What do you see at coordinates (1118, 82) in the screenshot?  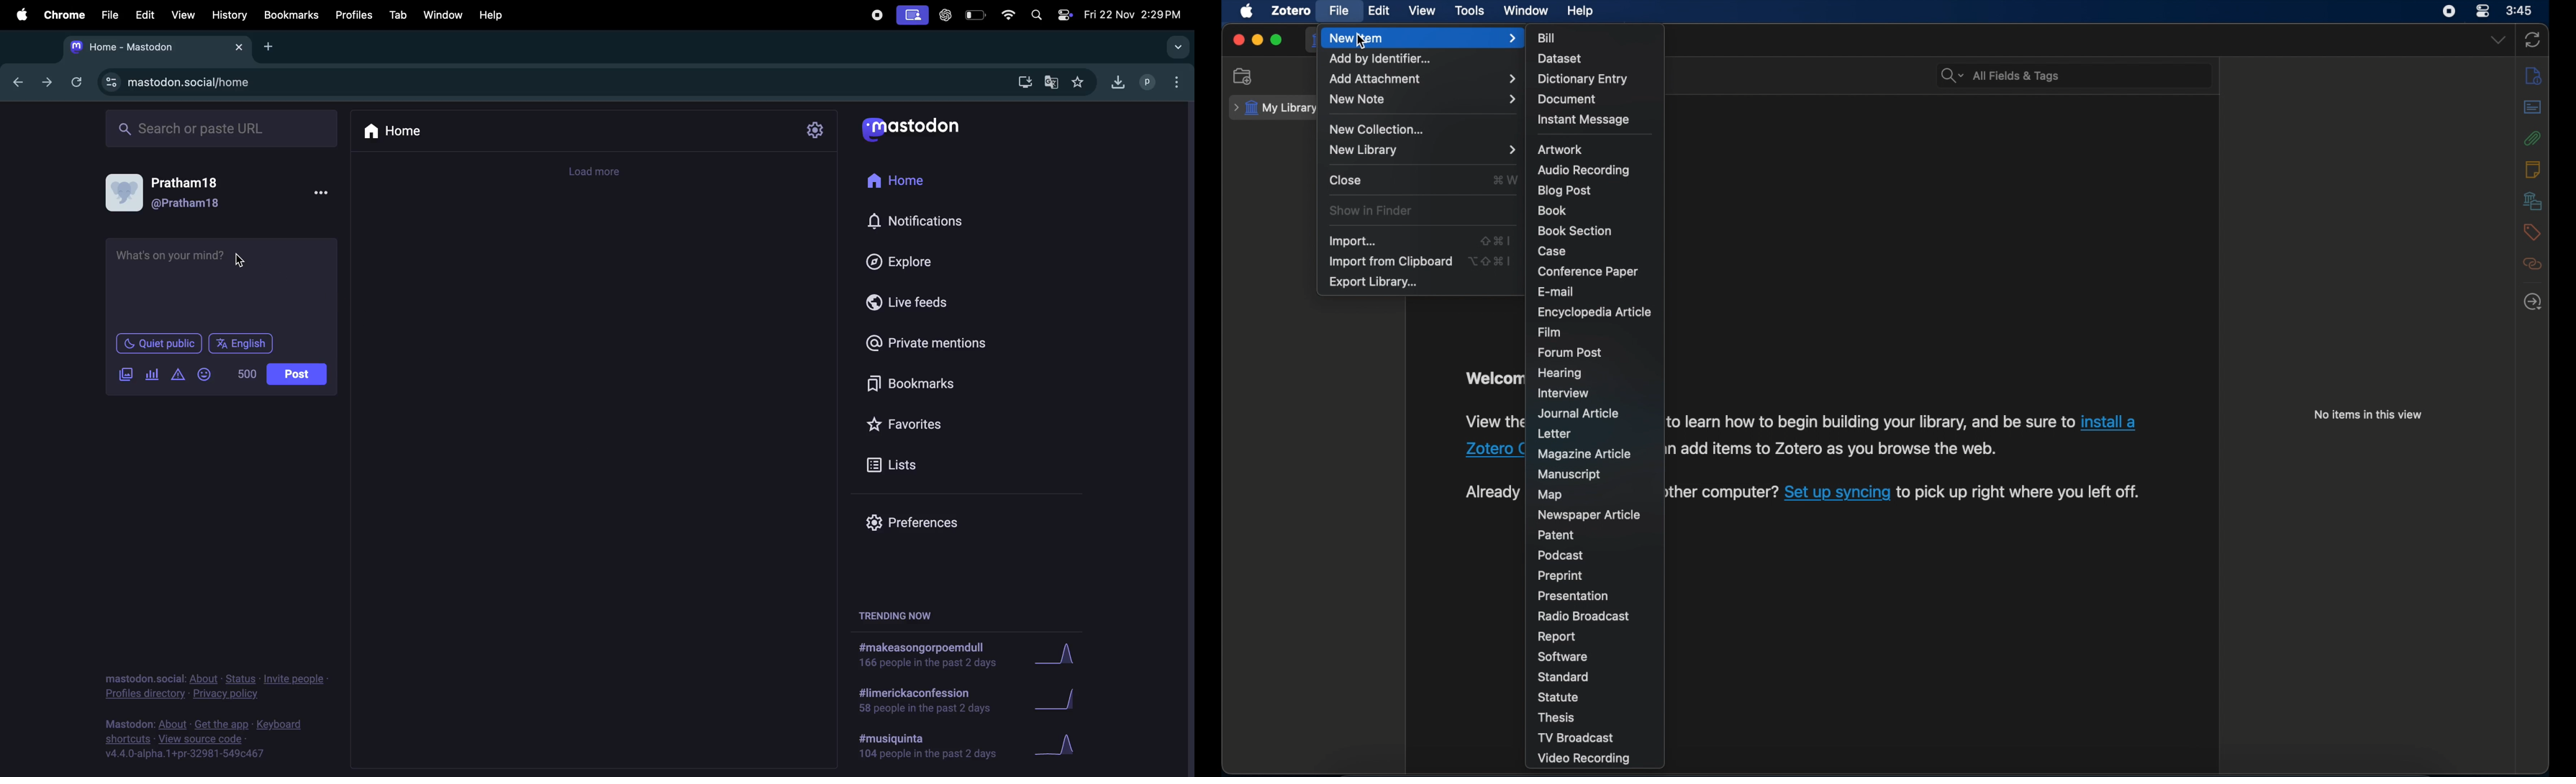 I see `downloads` at bounding box center [1118, 82].